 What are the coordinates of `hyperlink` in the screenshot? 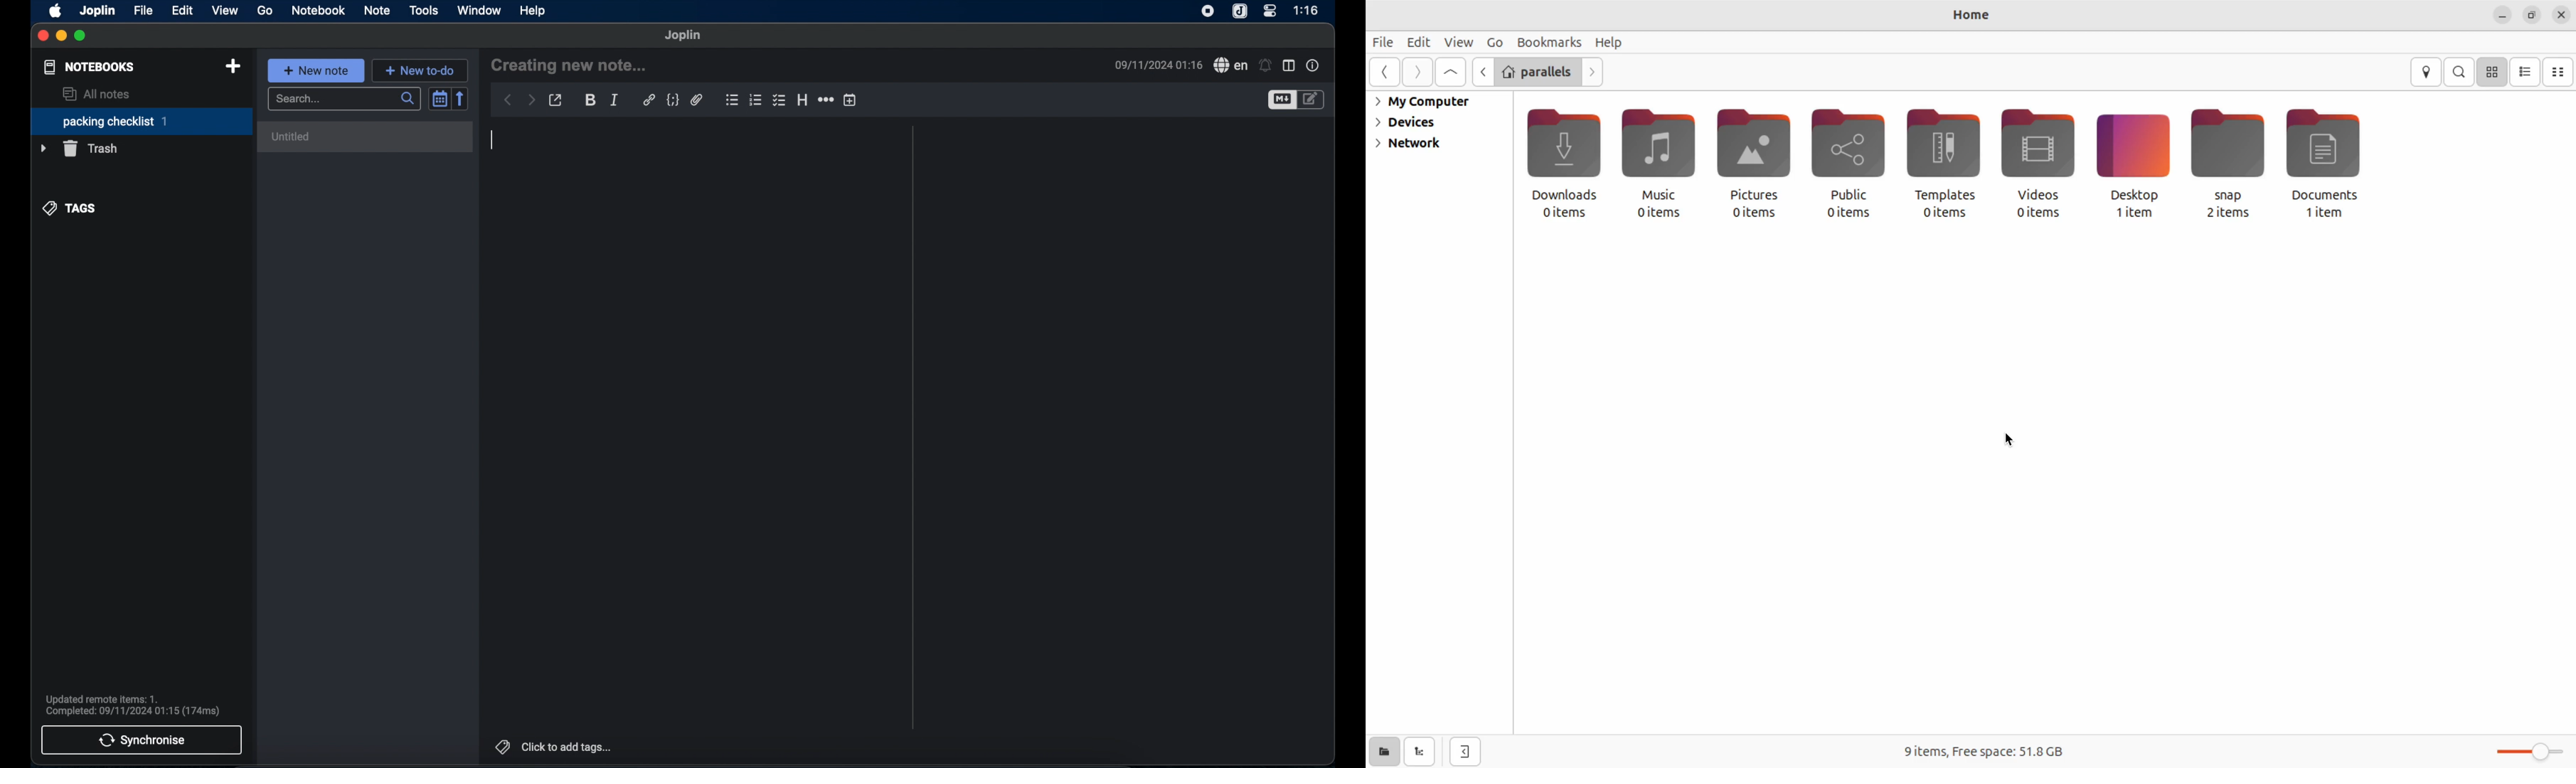 It's located at (649, 100).